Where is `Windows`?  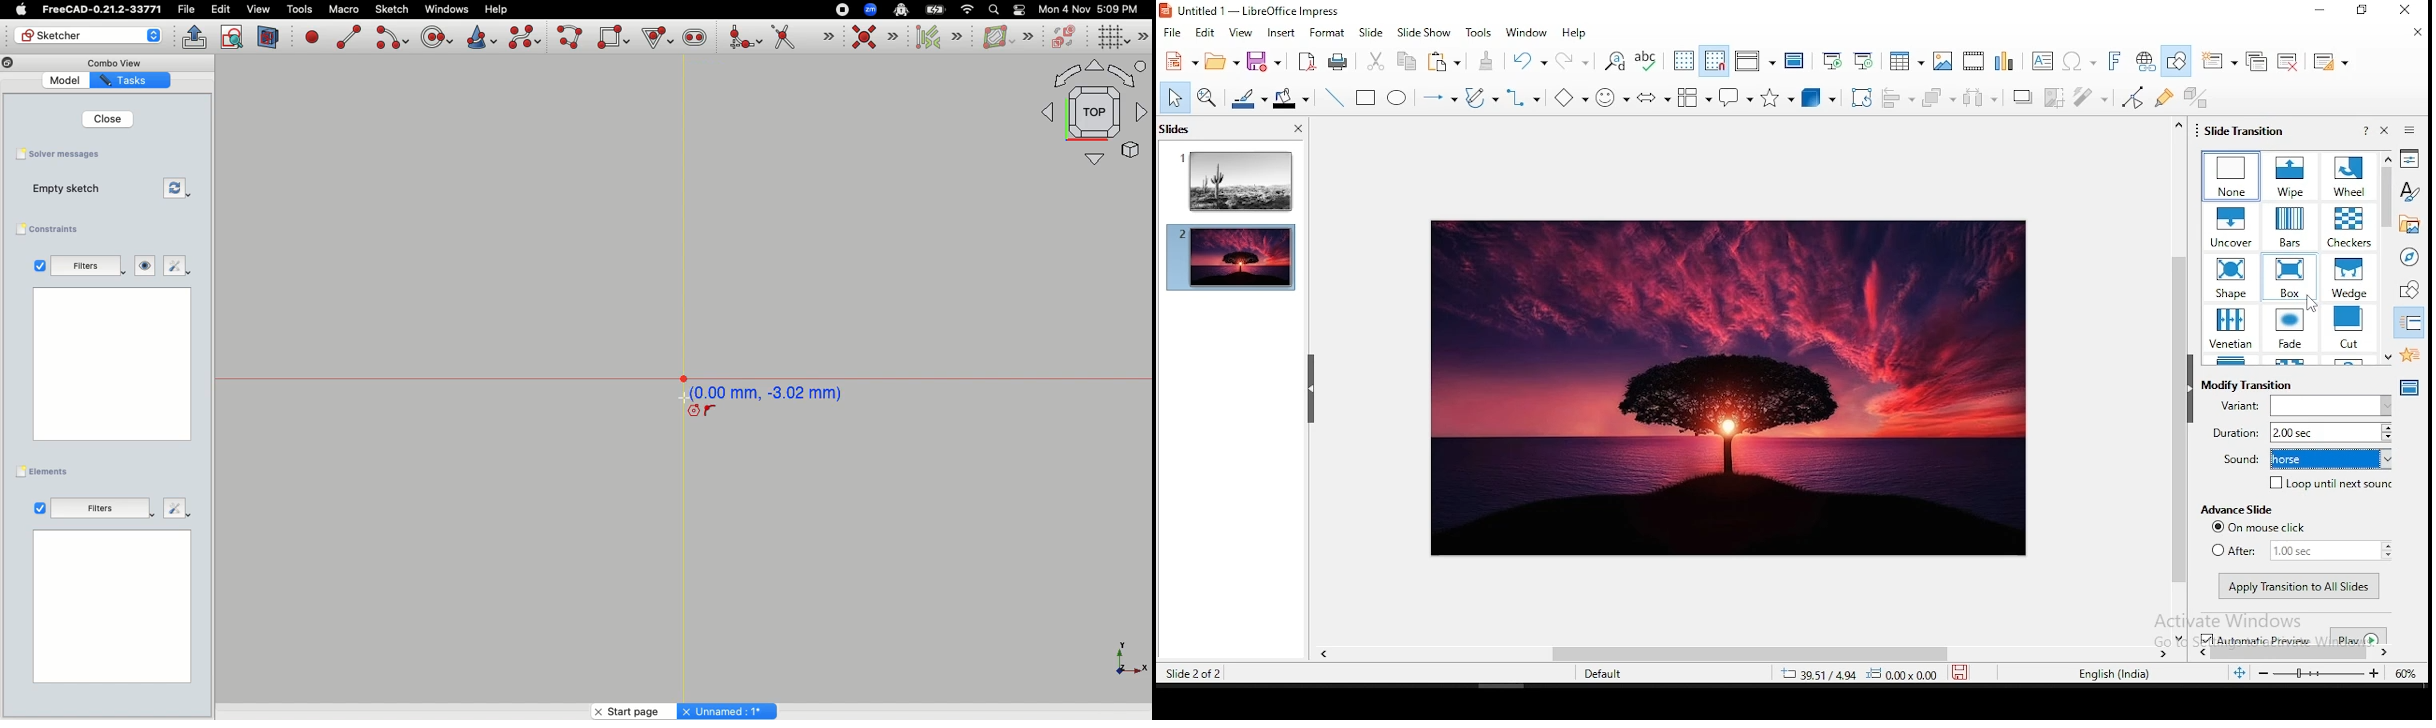
Windows is located at coordinates (446, 10).